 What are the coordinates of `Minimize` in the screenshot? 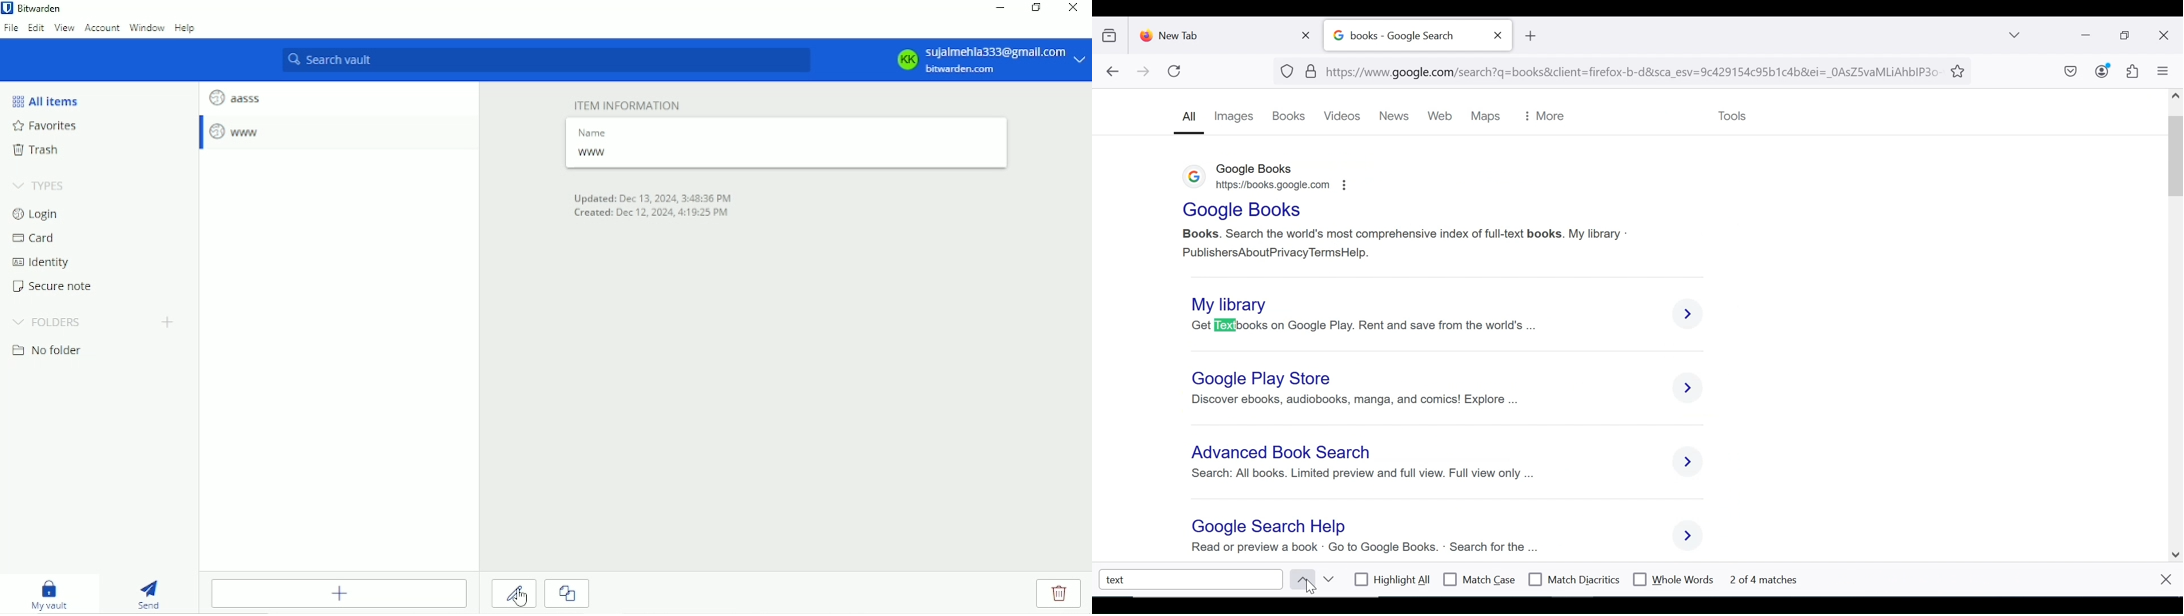 It's located at (1003, 7).